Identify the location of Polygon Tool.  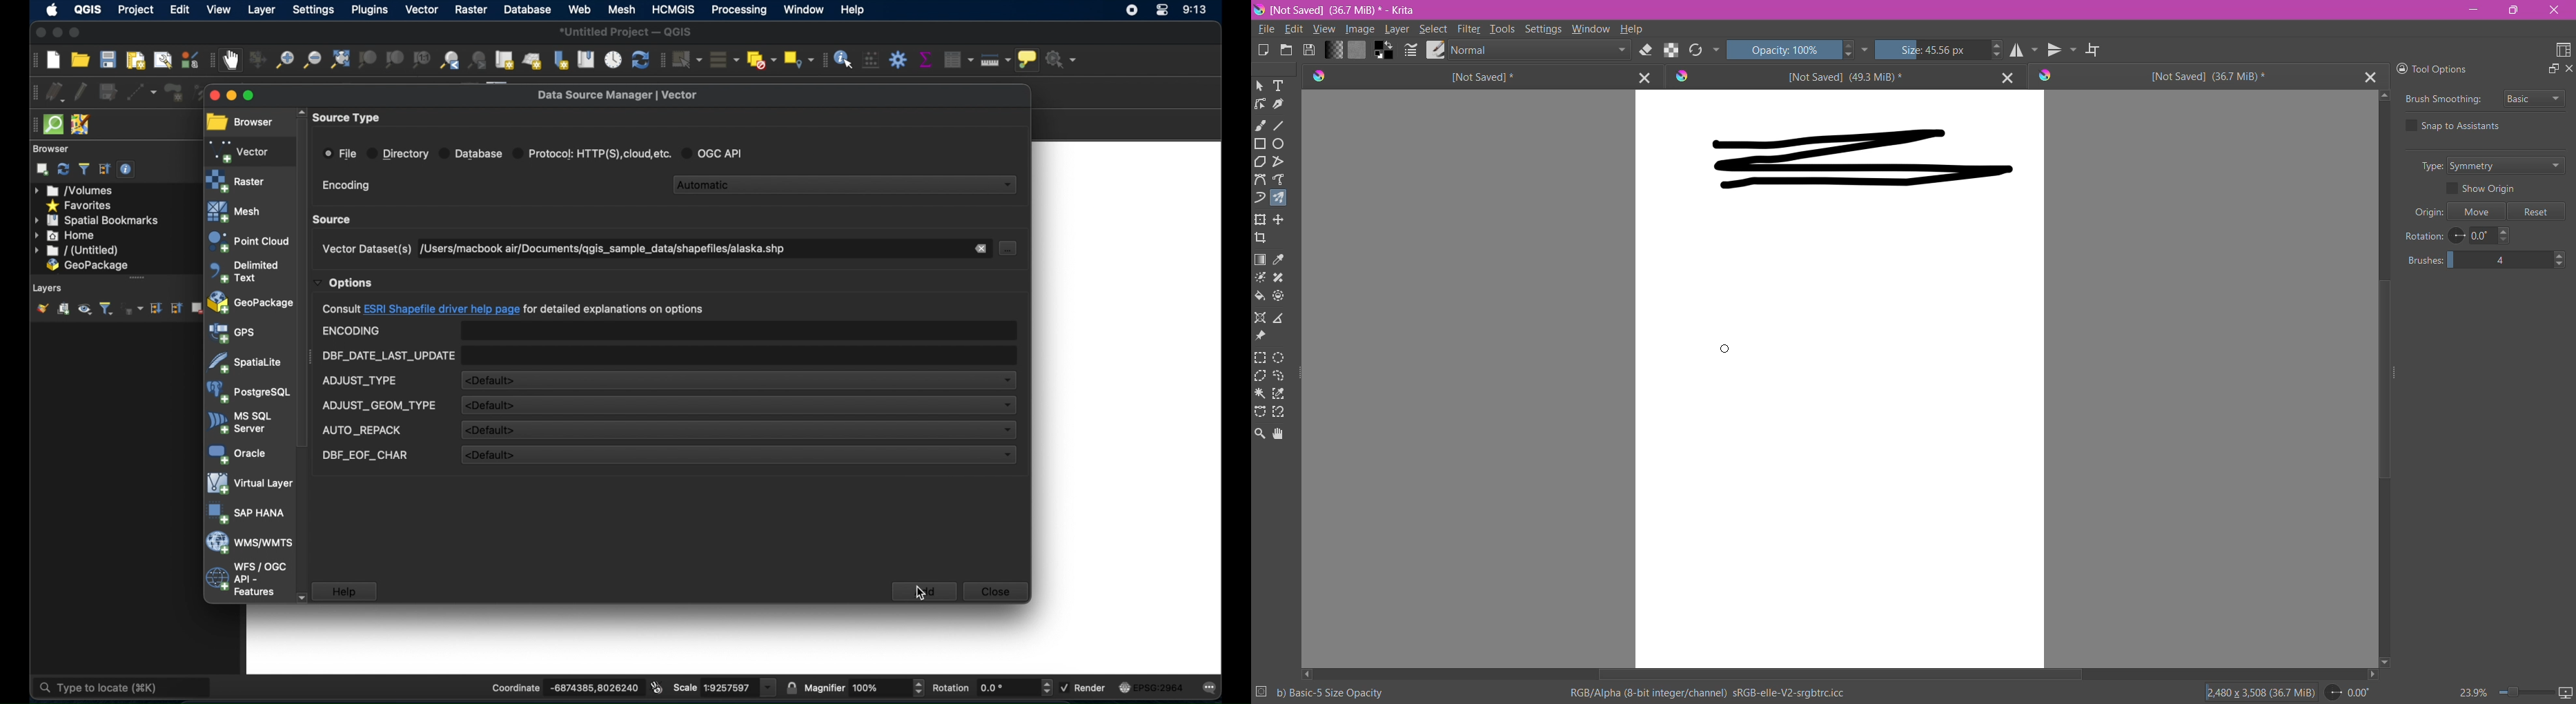
(1260, 162).